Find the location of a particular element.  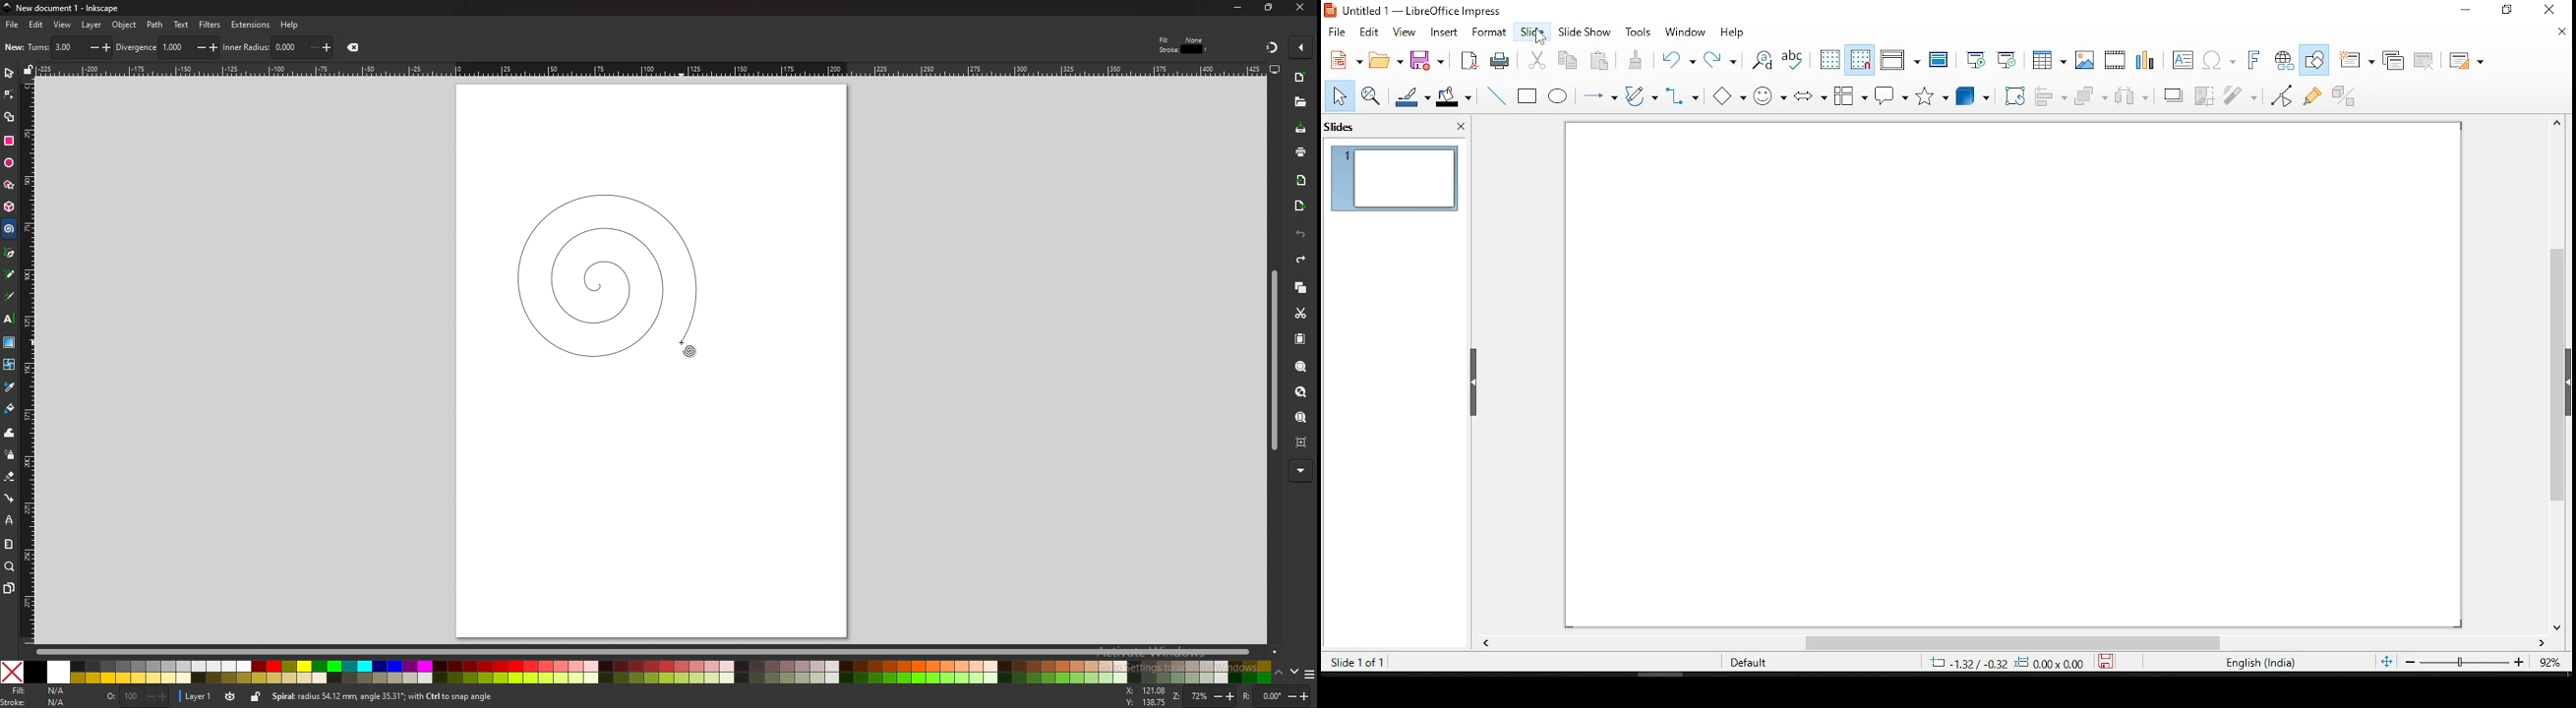

horizontal scale is located at coordinates (648, 69).